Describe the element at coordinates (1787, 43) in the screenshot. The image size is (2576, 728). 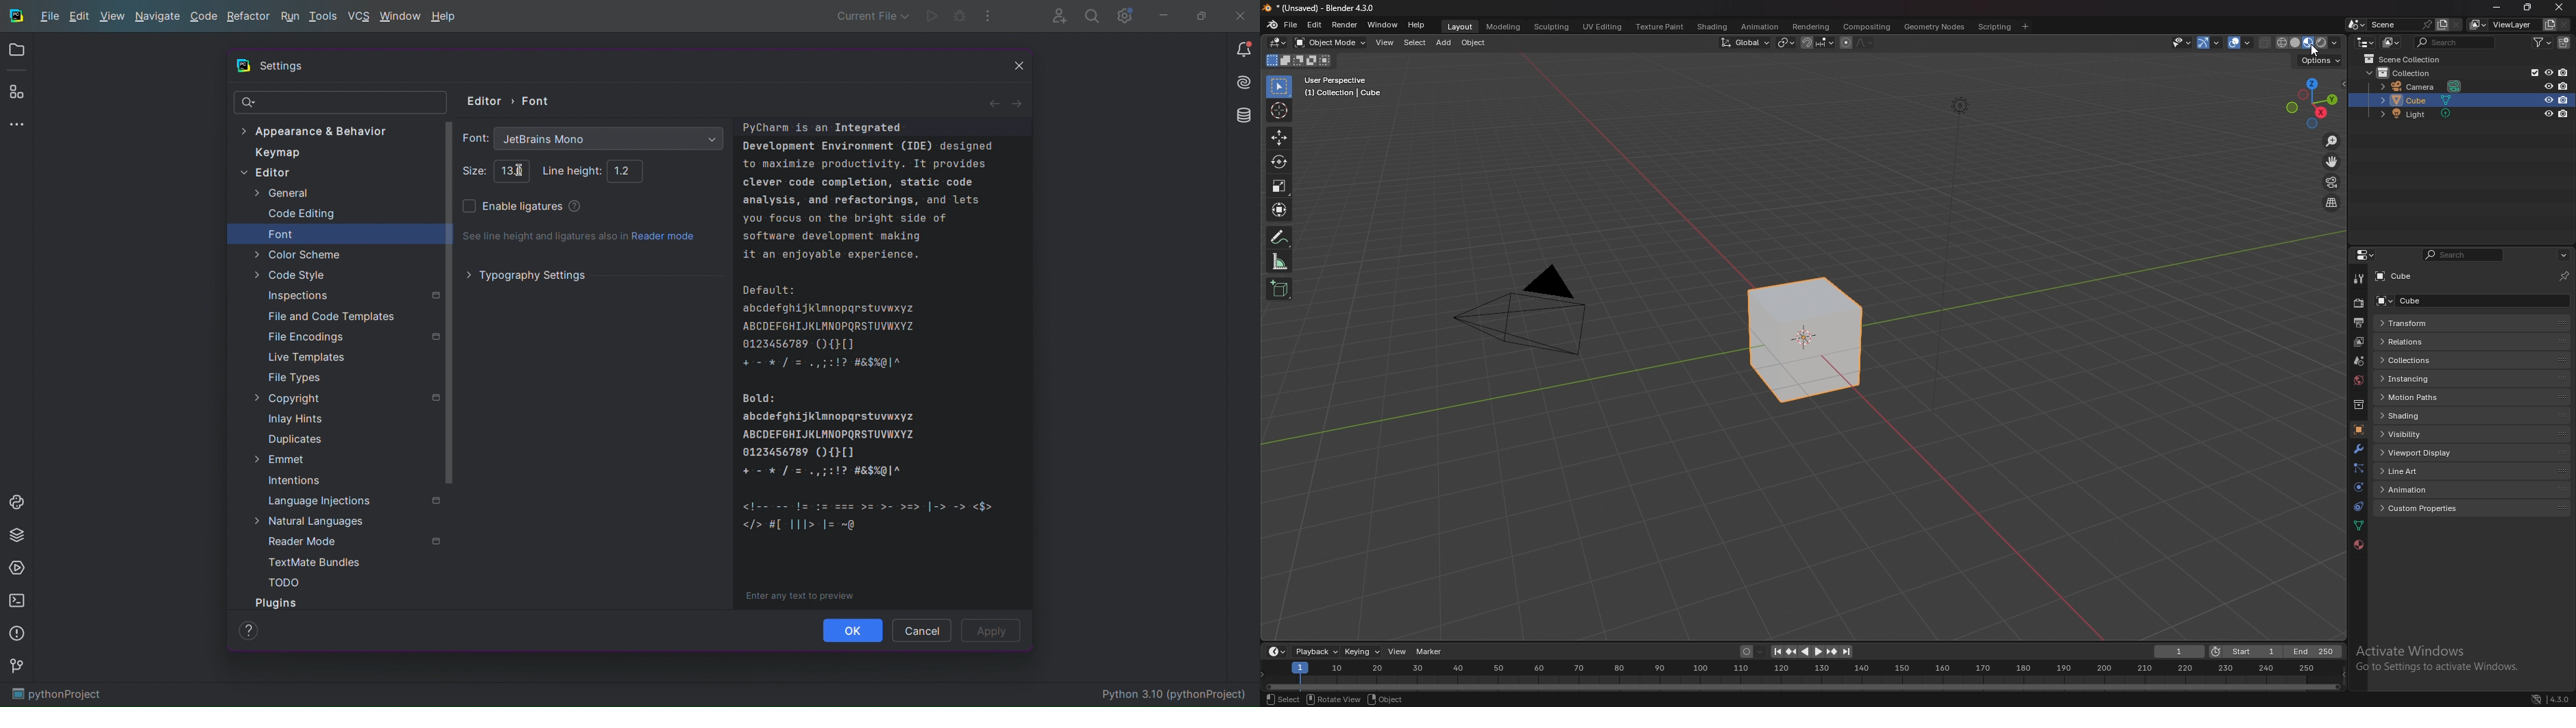
I see `transform pivot point` at that location.